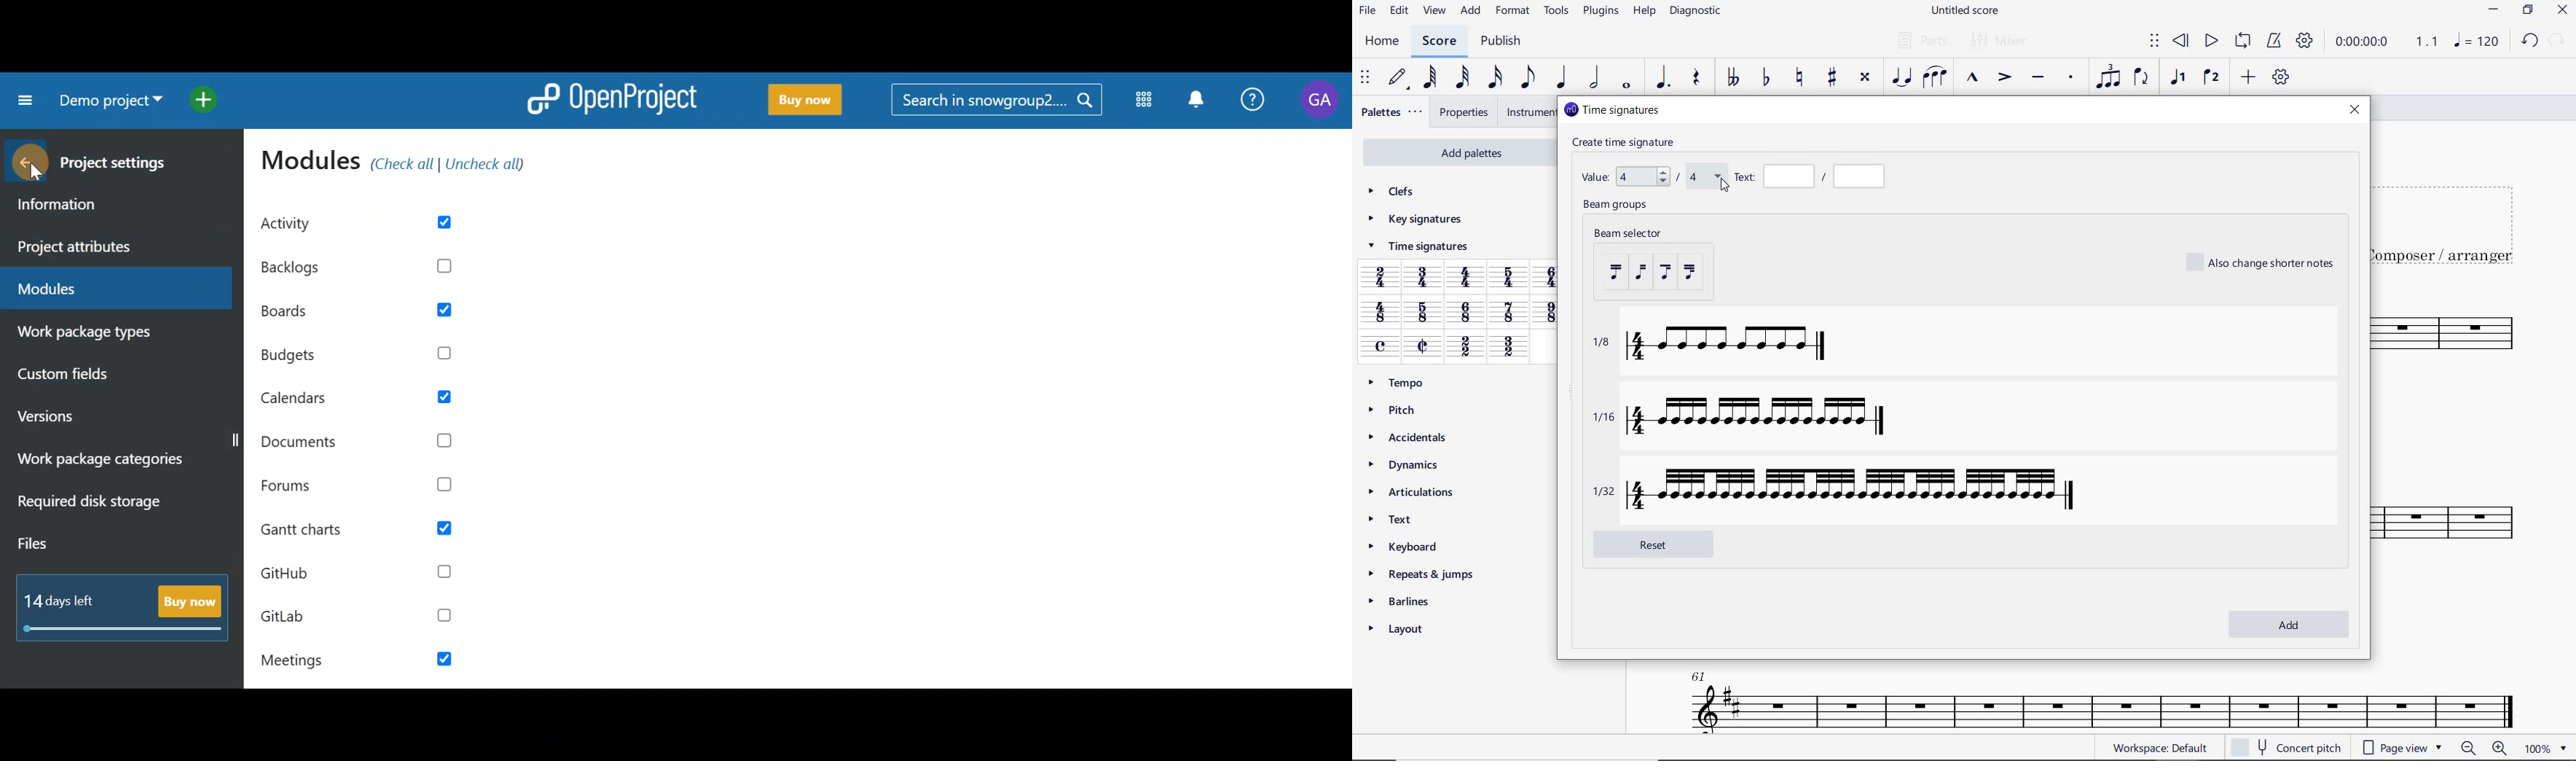  What do you see at coordinates (1429, 77) in the screenshot?
I see `64TH NOTE` at bounding box center [1429, 77].